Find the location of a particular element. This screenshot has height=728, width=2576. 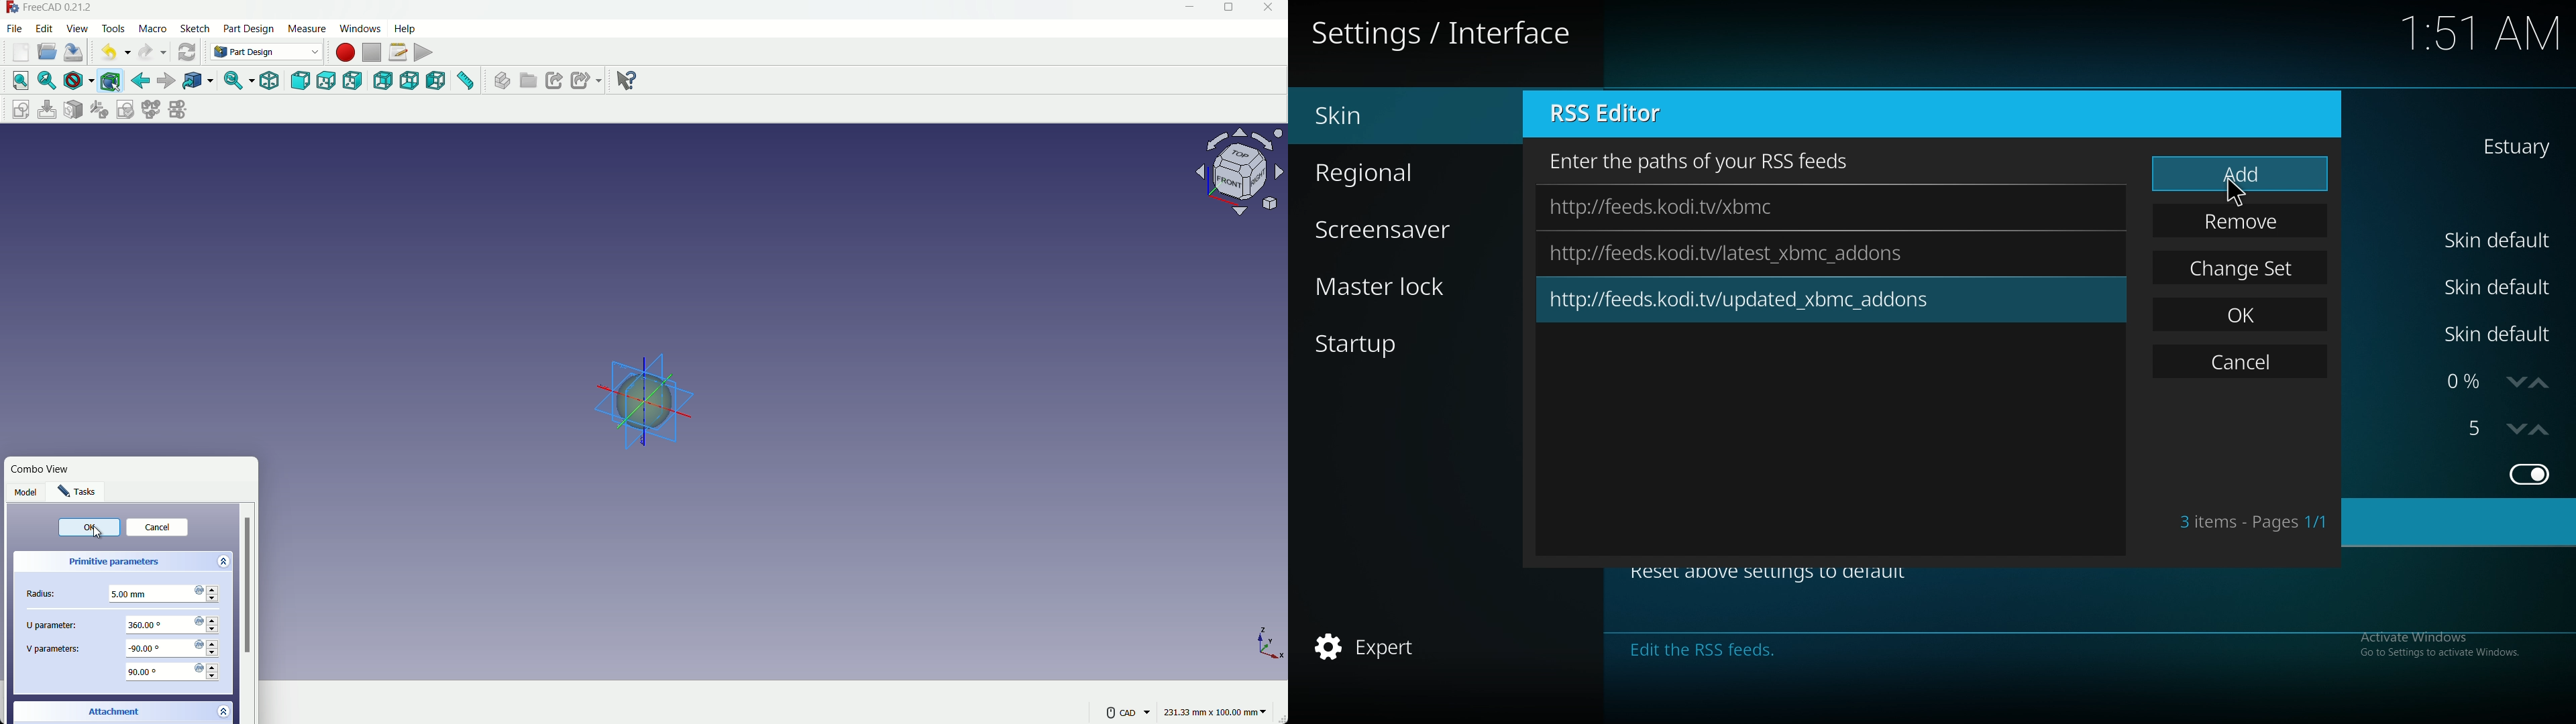

model tab is located at coordinates (28, 491).